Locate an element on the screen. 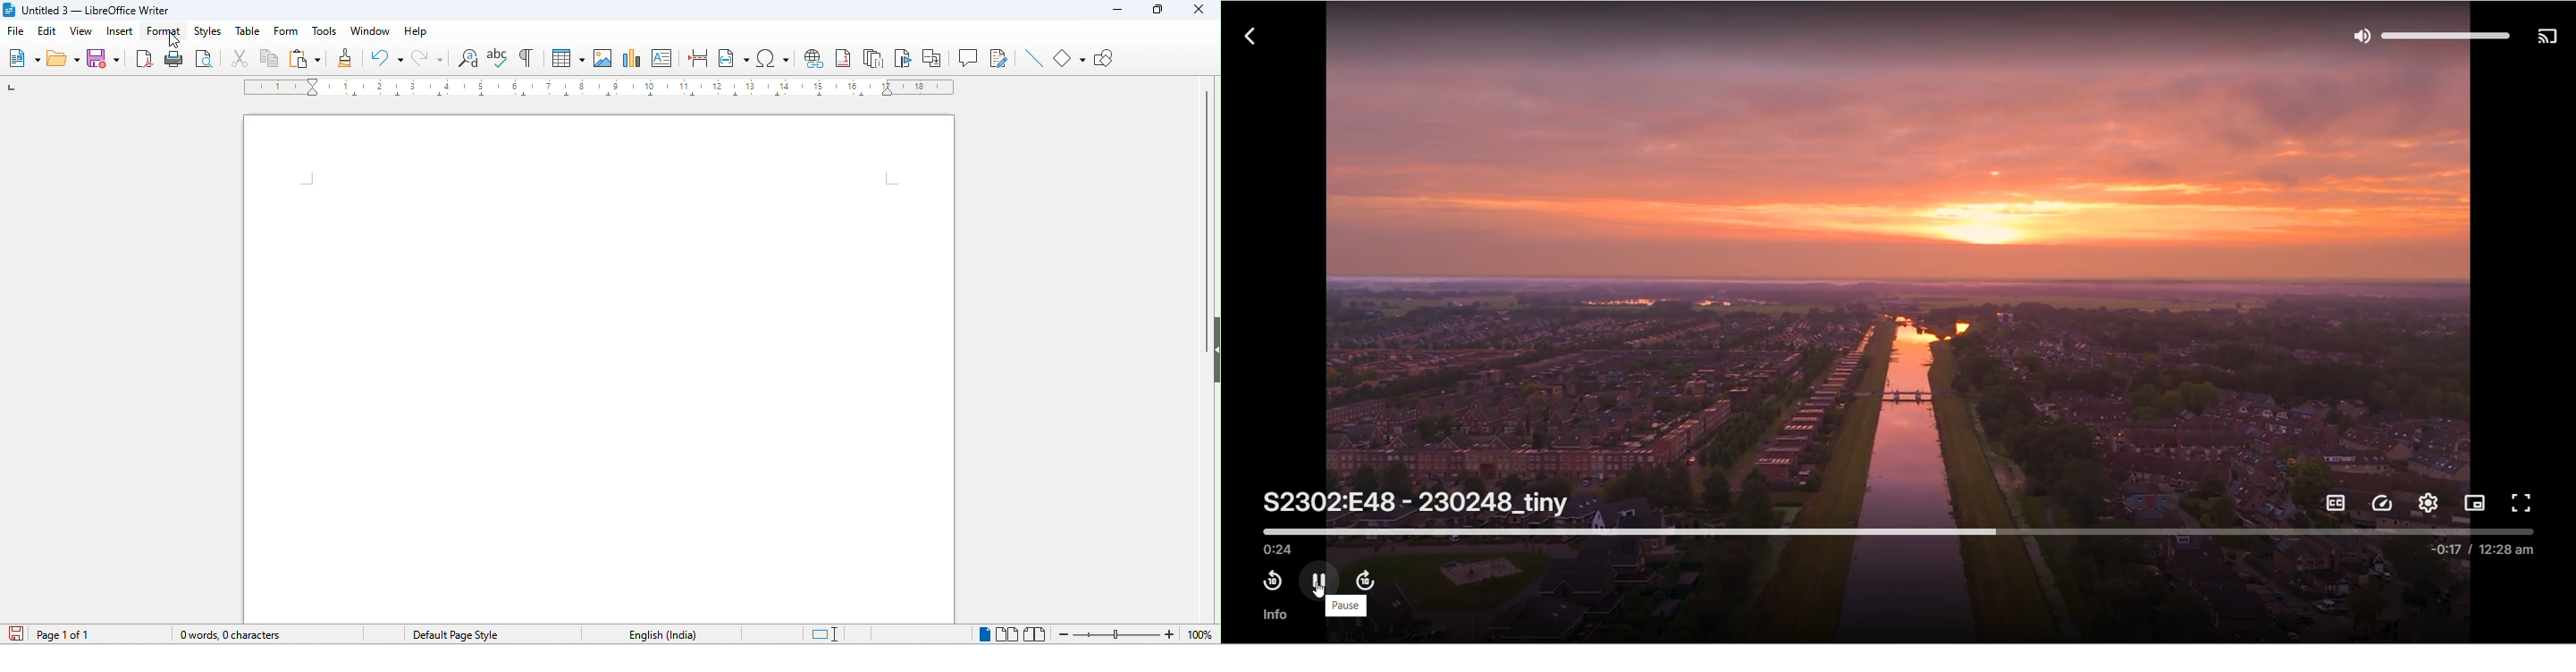 This screenshot has width=2576, height=672. Untitled 3 - LibreOffice Writer is located at coordinates (97, 11).